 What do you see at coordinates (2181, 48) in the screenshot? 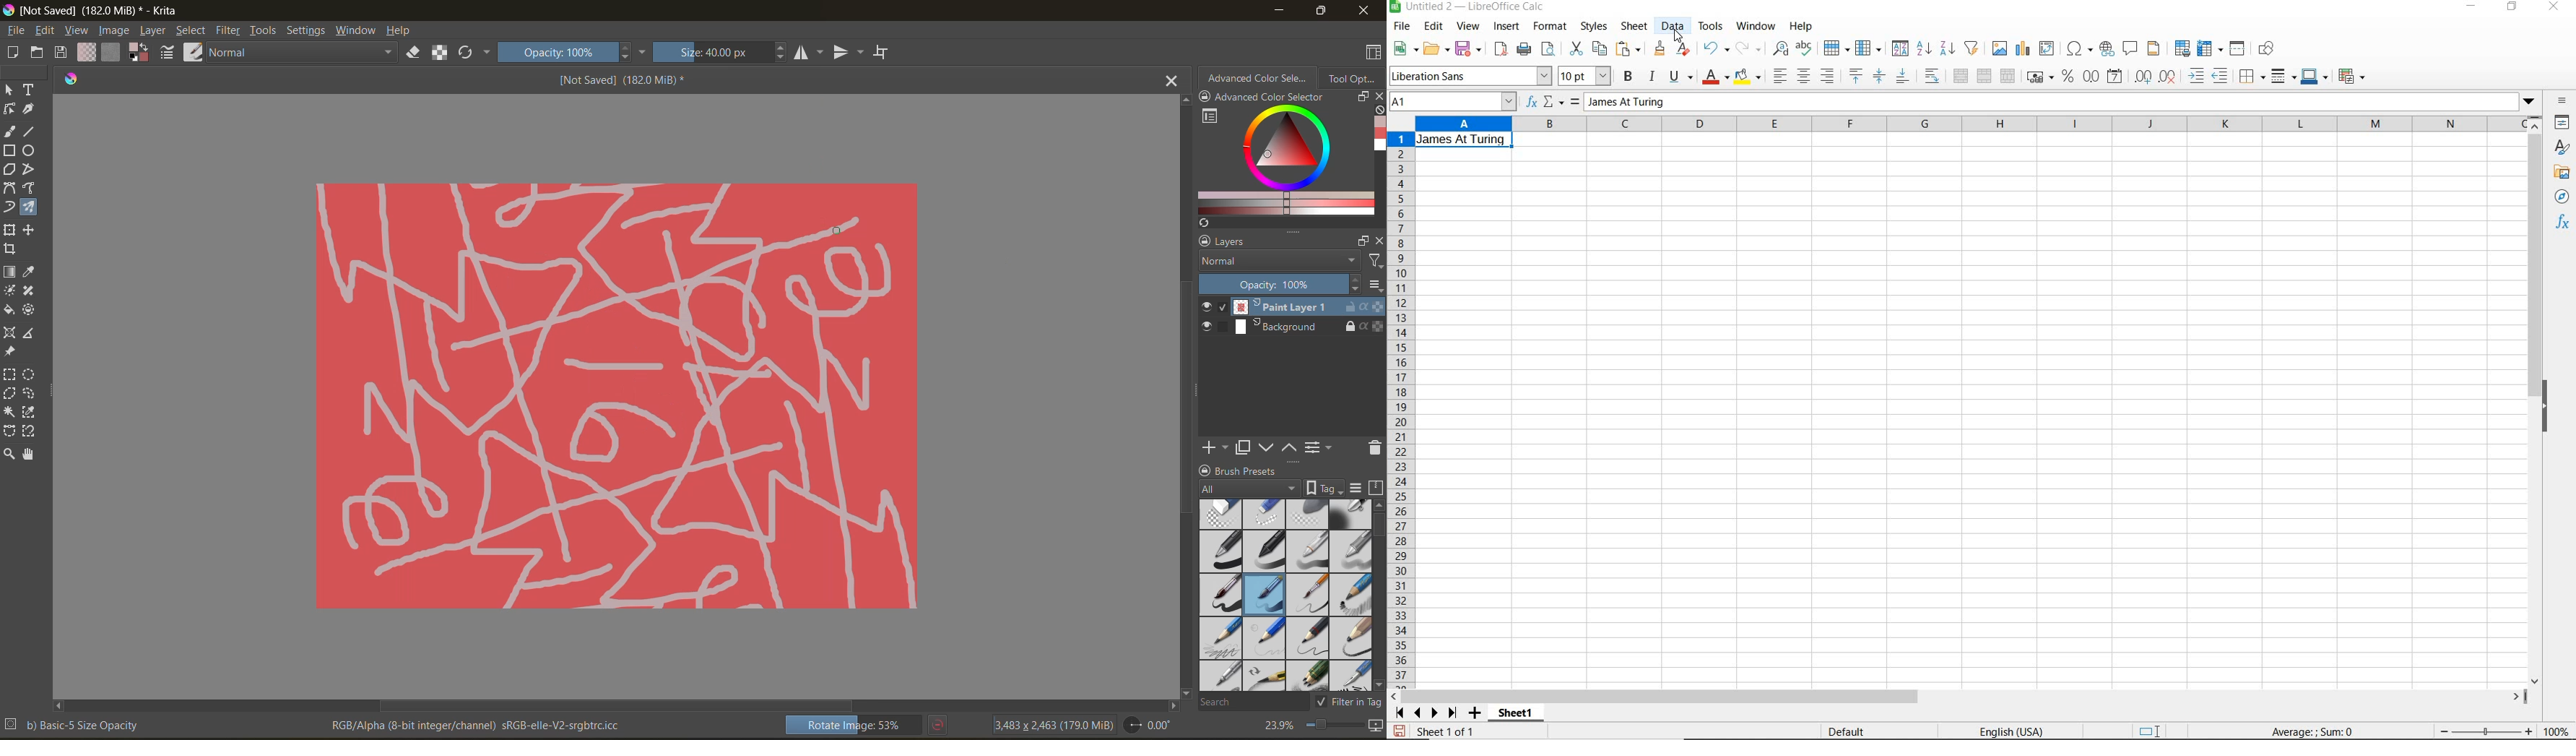
I see `define print area` at bounding box center [2181, 48].